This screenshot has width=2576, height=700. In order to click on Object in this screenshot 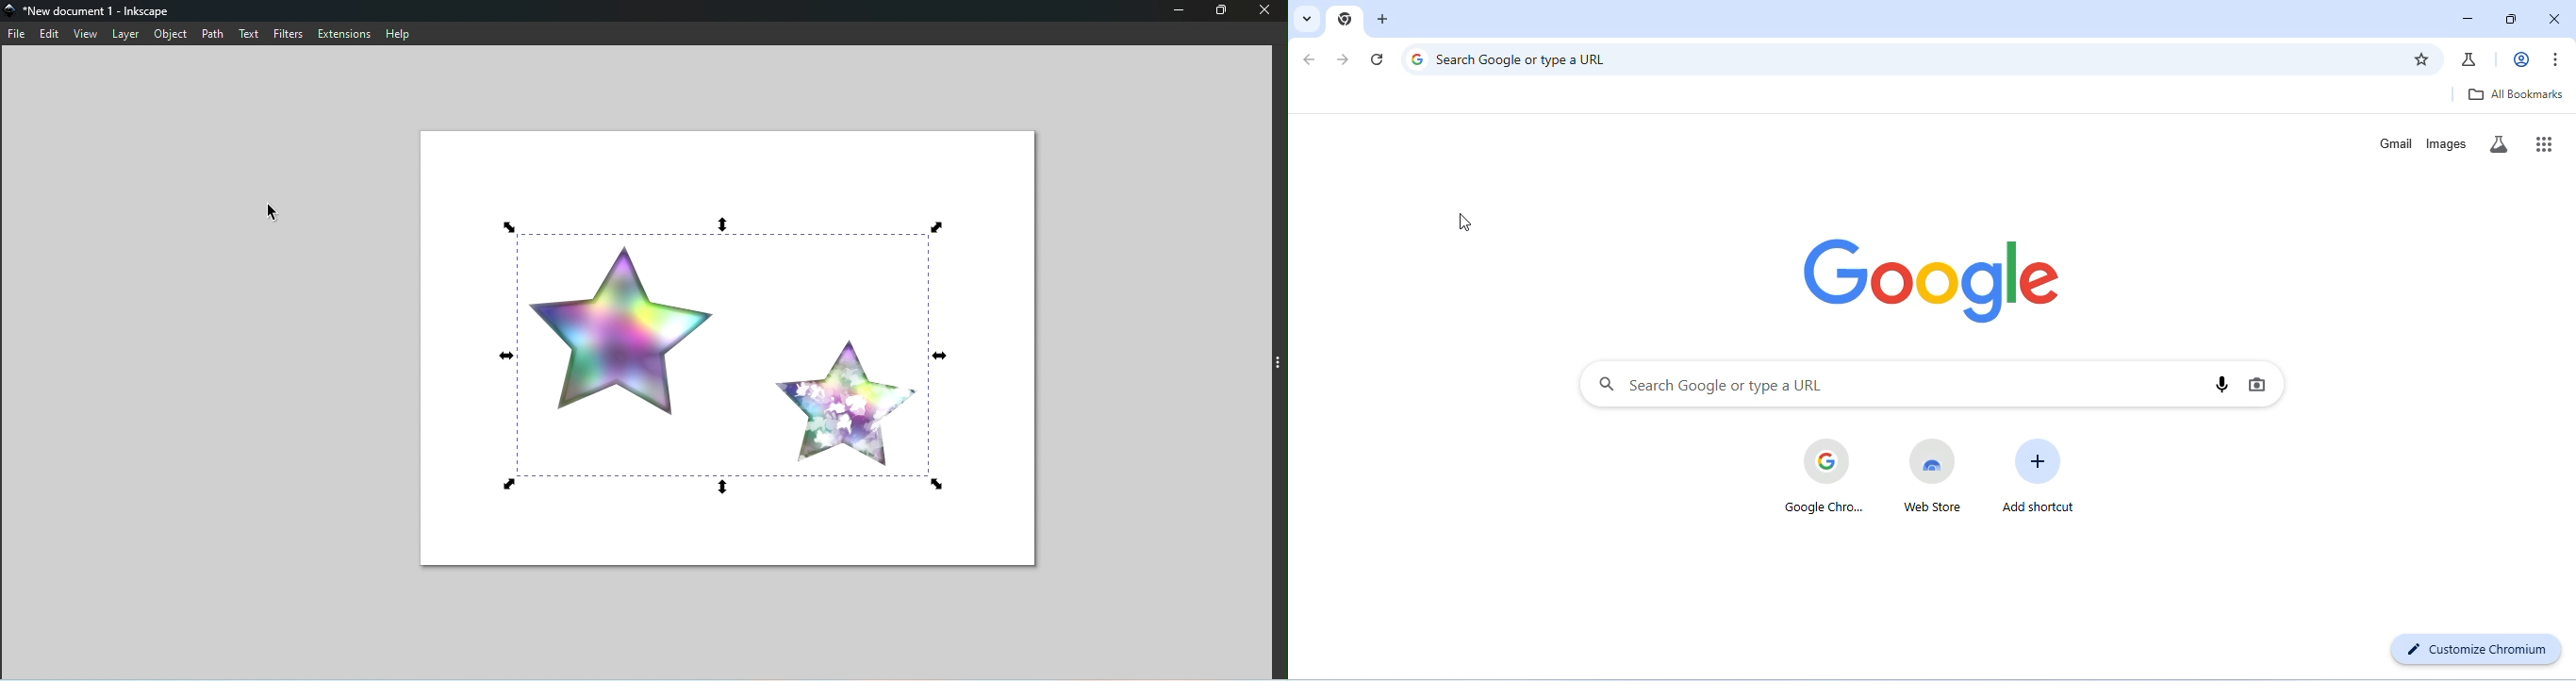, I will do `click(174, 33)`.